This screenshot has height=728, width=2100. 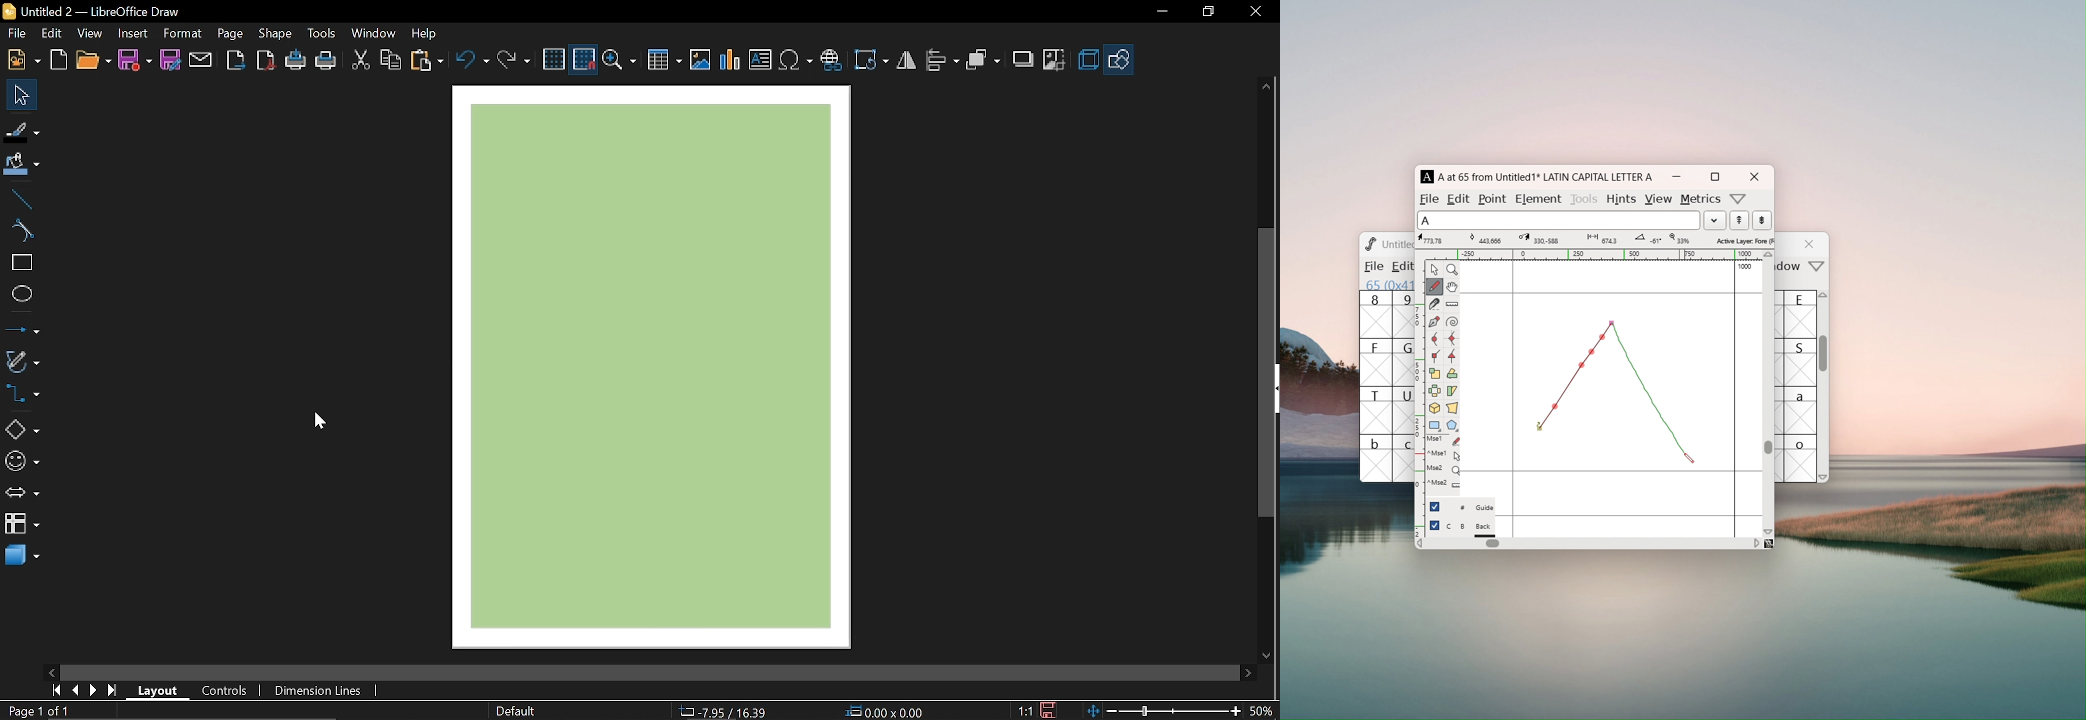 I want to click on Rotate, so click(x=872, y=61).